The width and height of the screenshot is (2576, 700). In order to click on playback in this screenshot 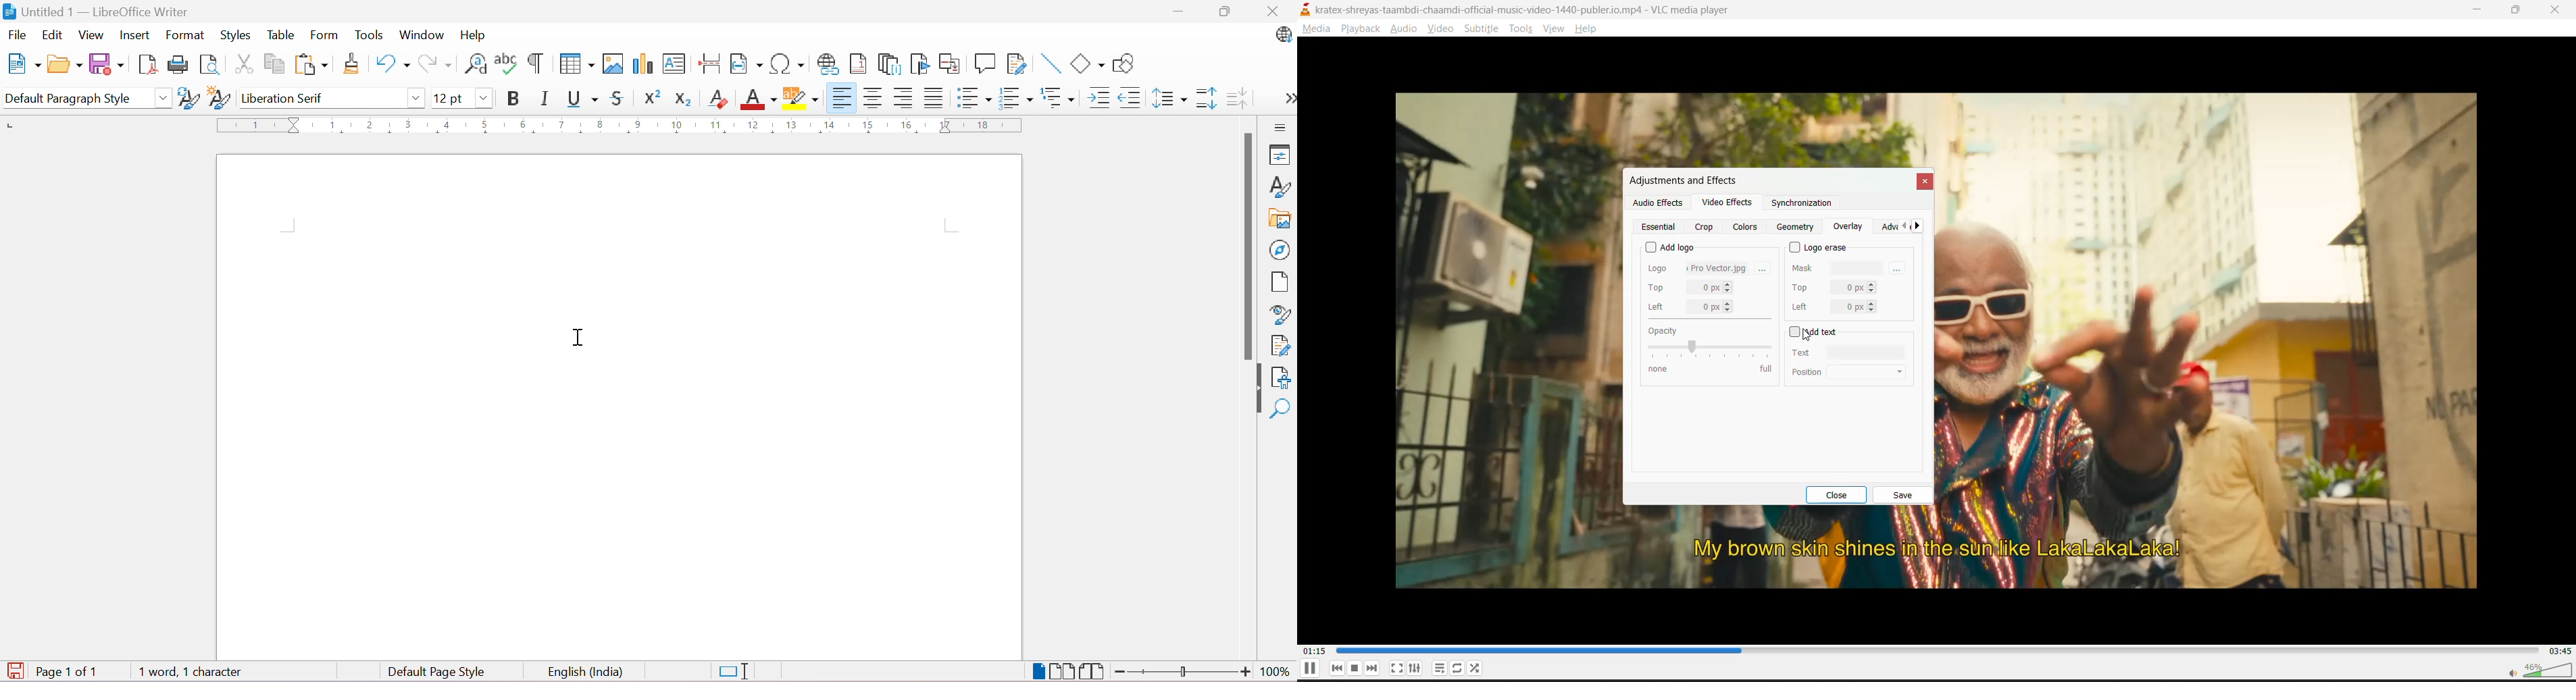, I will do `click(1360, 29)`.